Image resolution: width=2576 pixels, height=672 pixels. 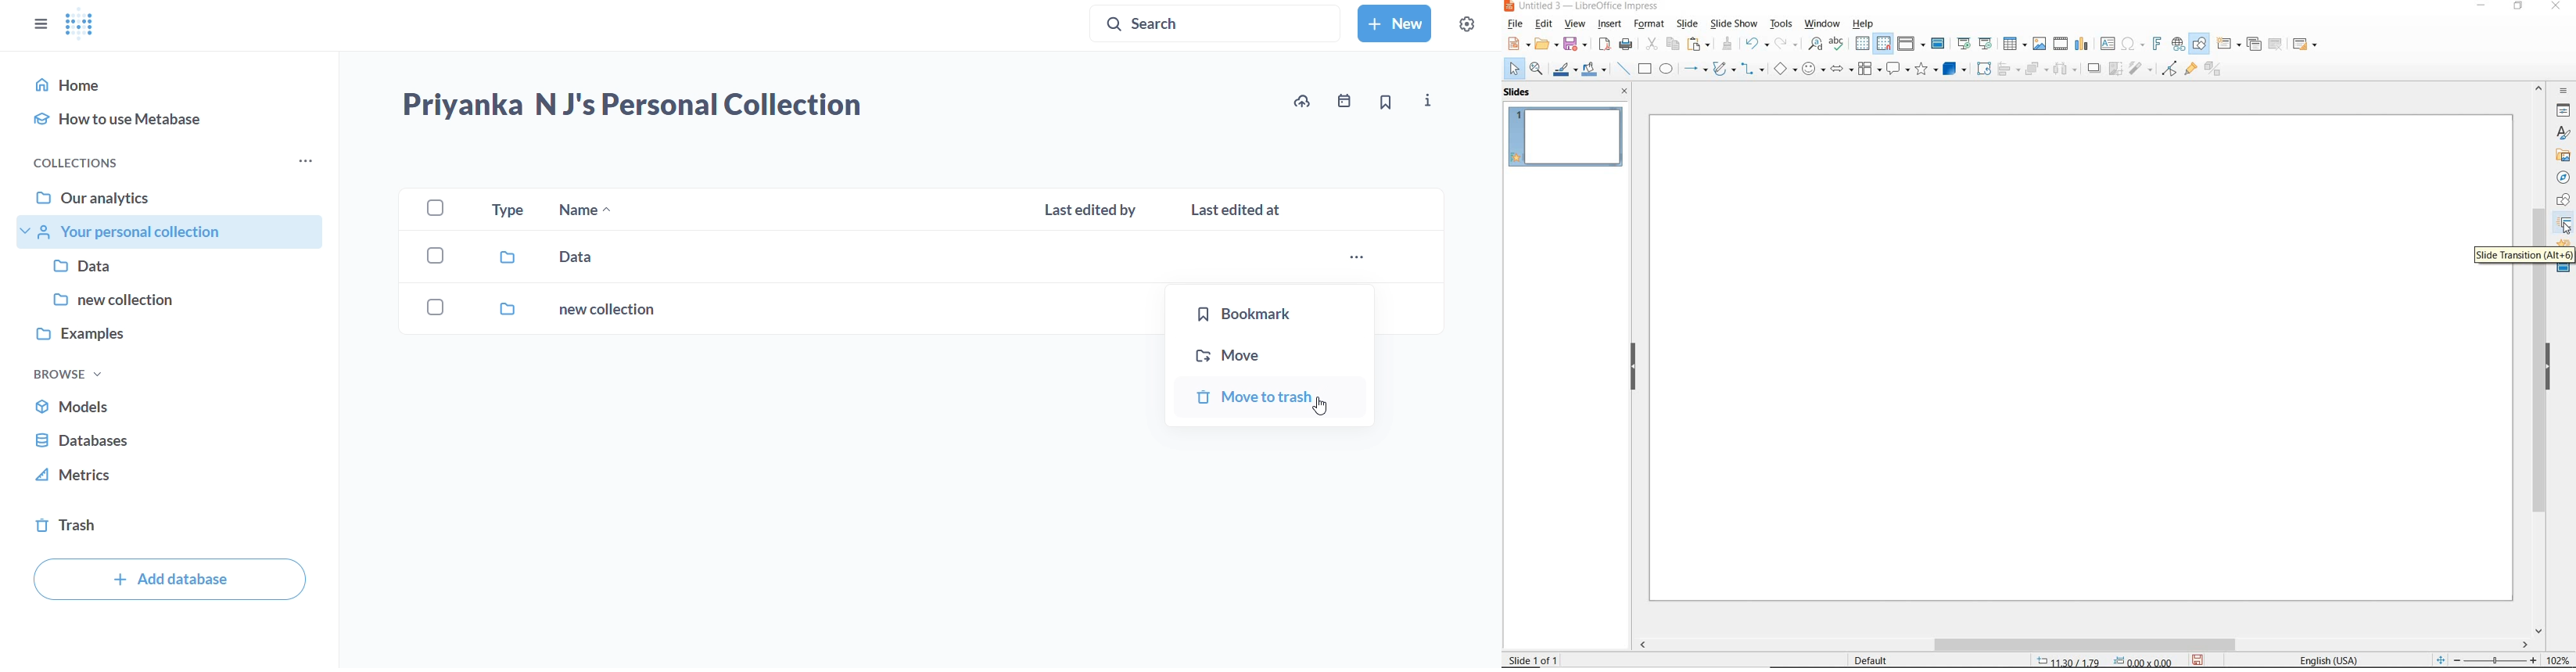 What do you see at coordinates (1667, 69) in the screenshot?
I see `ELLIPSE` at bounding box center [1667, 69].